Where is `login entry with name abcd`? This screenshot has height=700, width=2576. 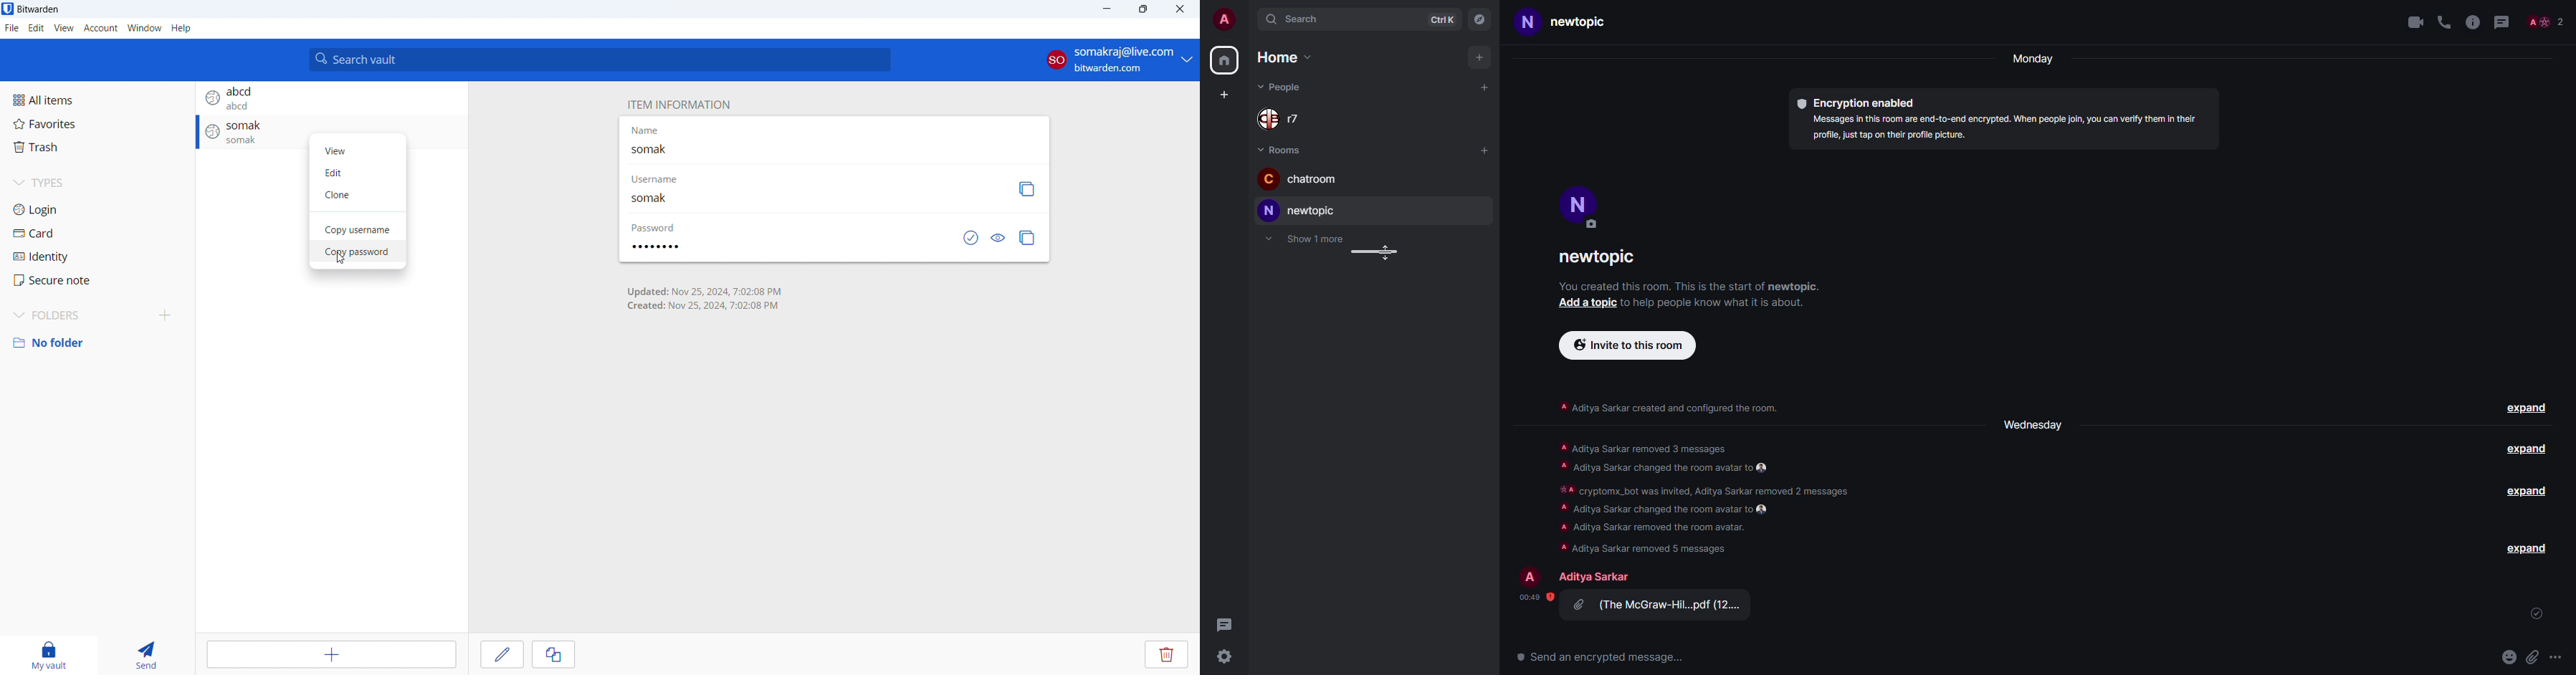
login entry with name abcd is located at coordinates (331, 97).